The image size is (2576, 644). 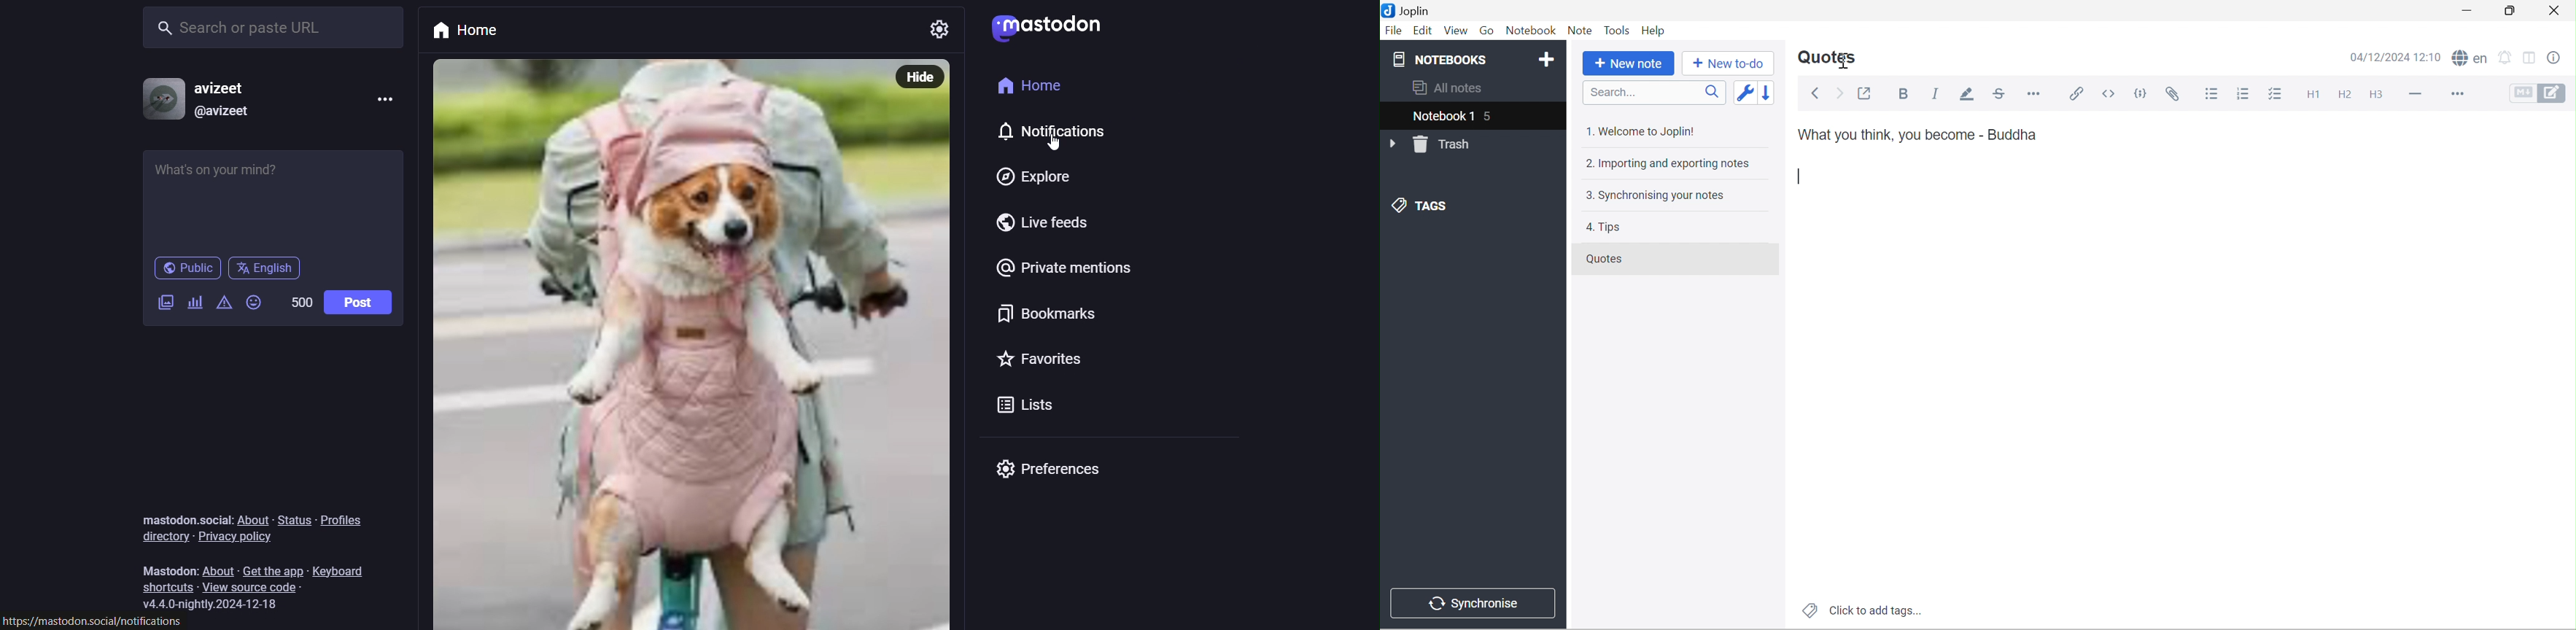 I want to click on What you think, you become - Buddha, so click(x=1919, y=135).